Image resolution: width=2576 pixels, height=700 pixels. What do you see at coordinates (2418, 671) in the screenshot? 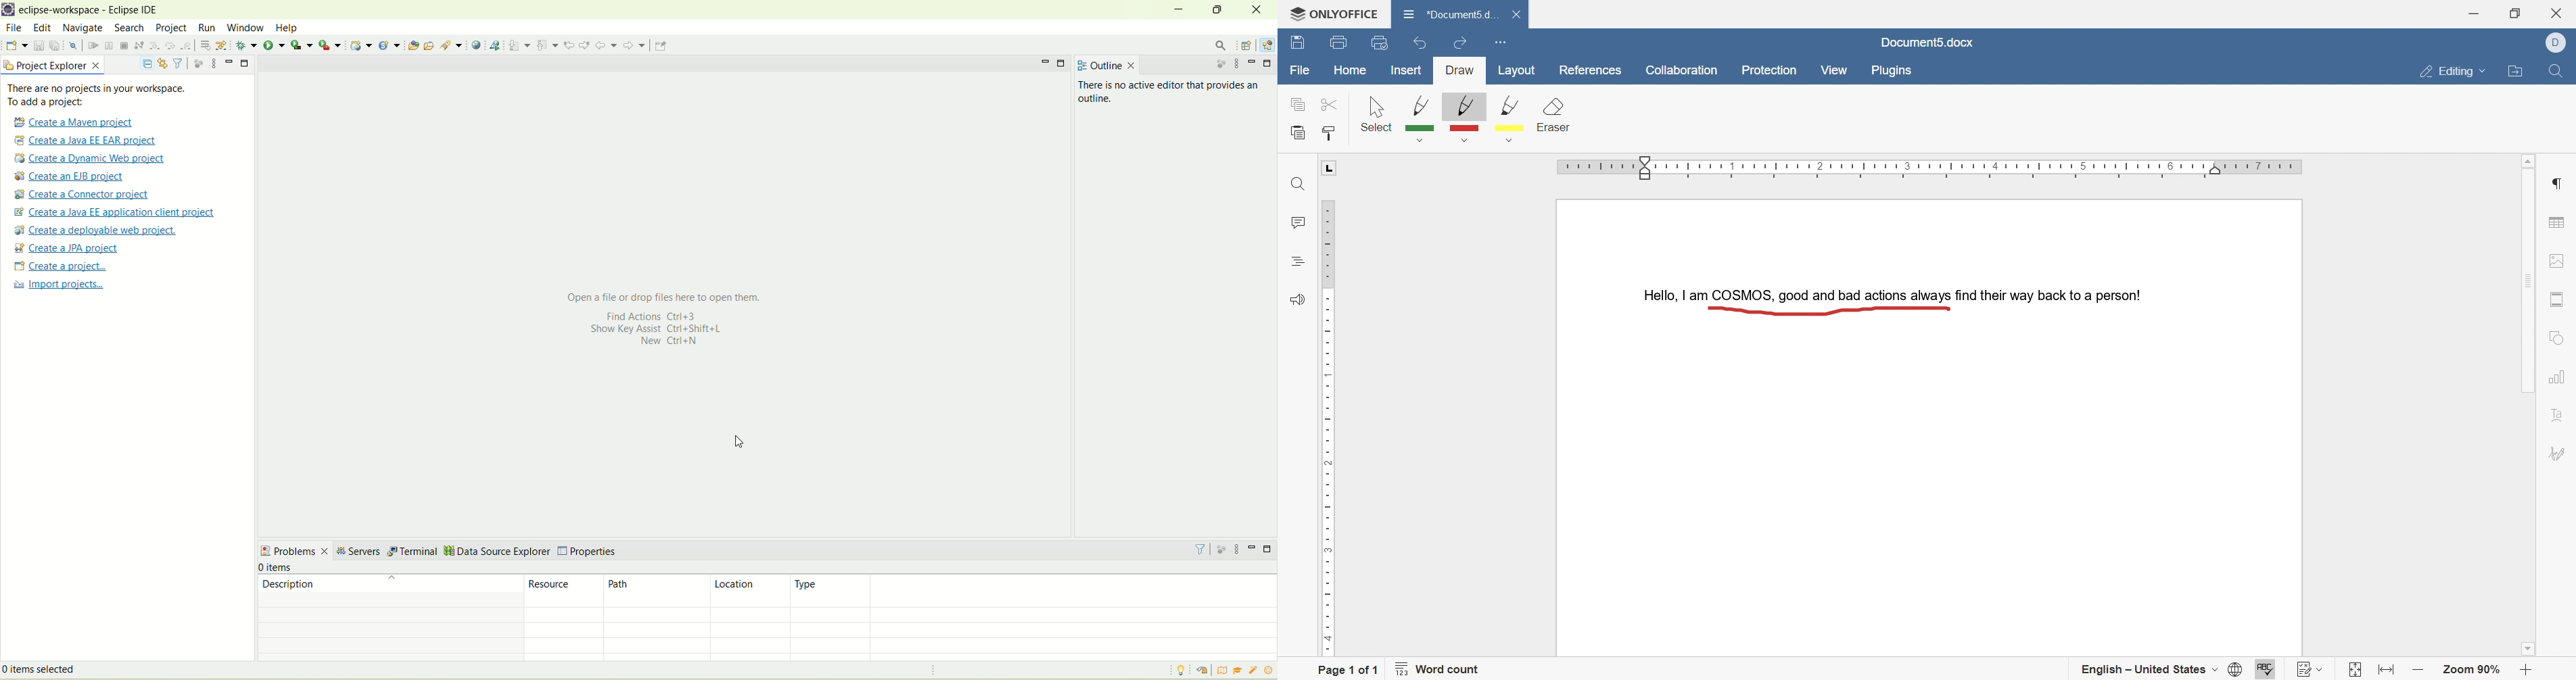
I see `zoom out` at bounding box center [2418, 671].